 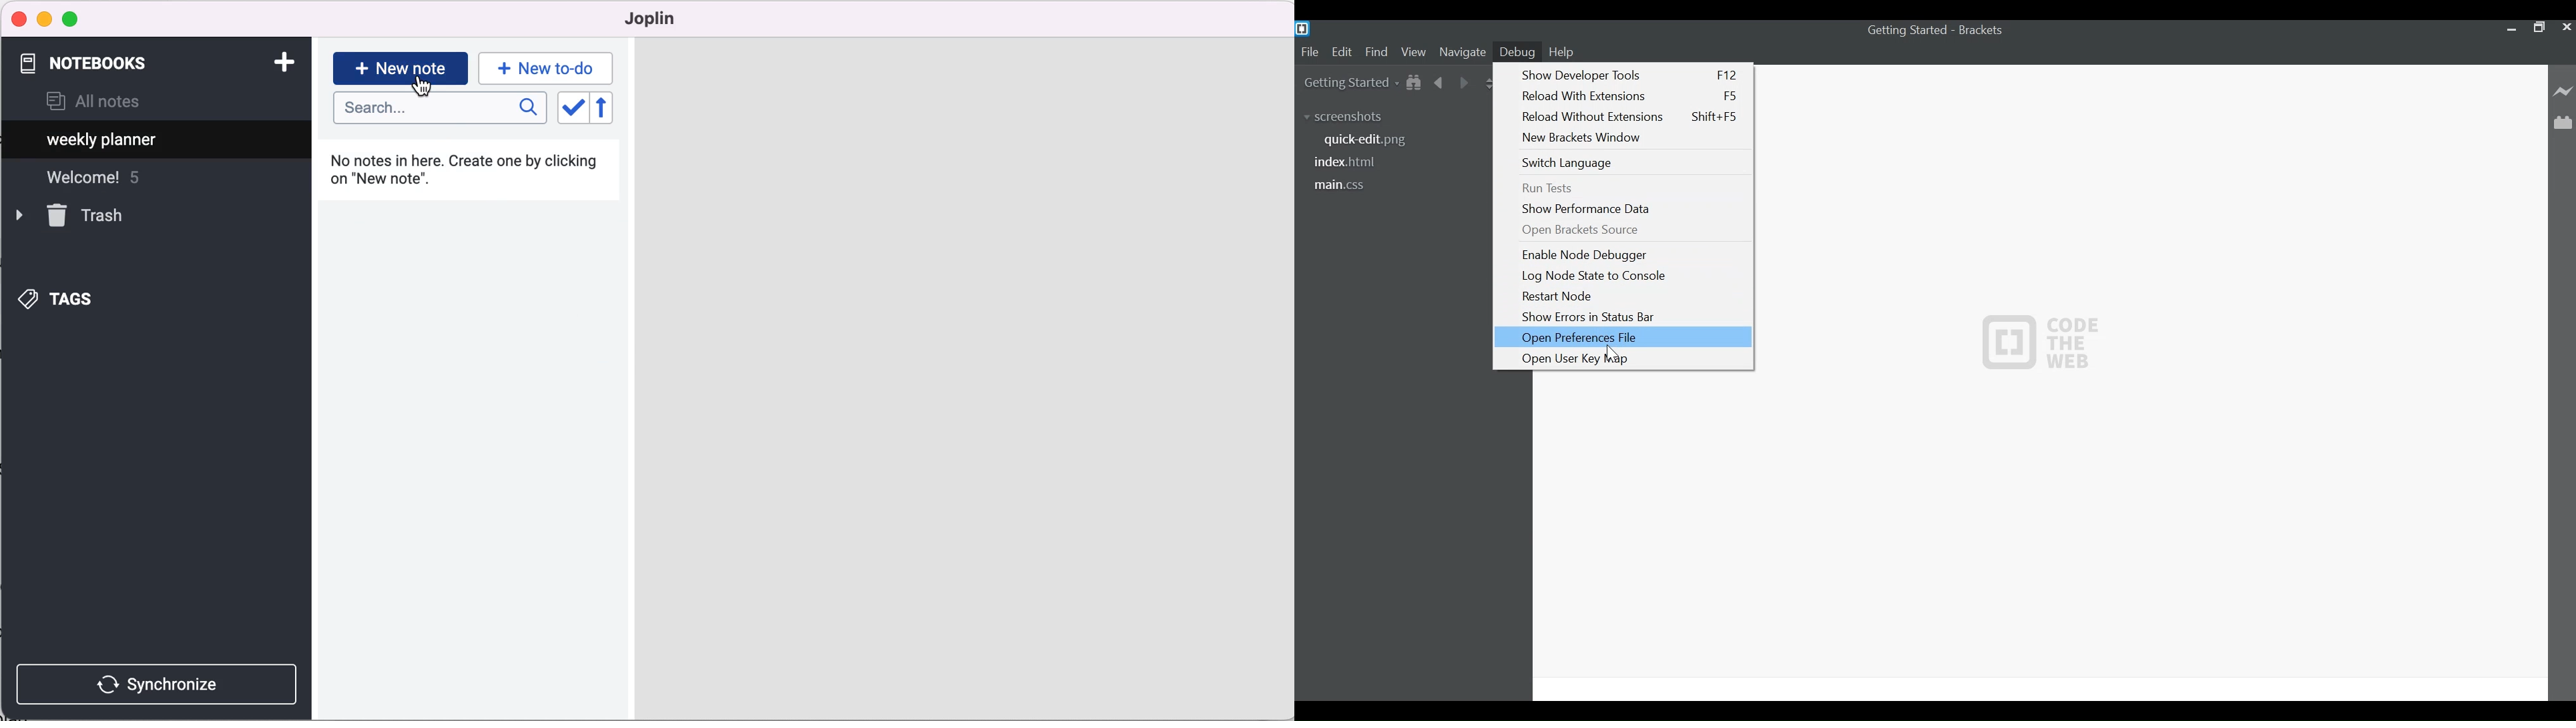 I want to click on Navigate Forward, so click(x=1464, y=81).